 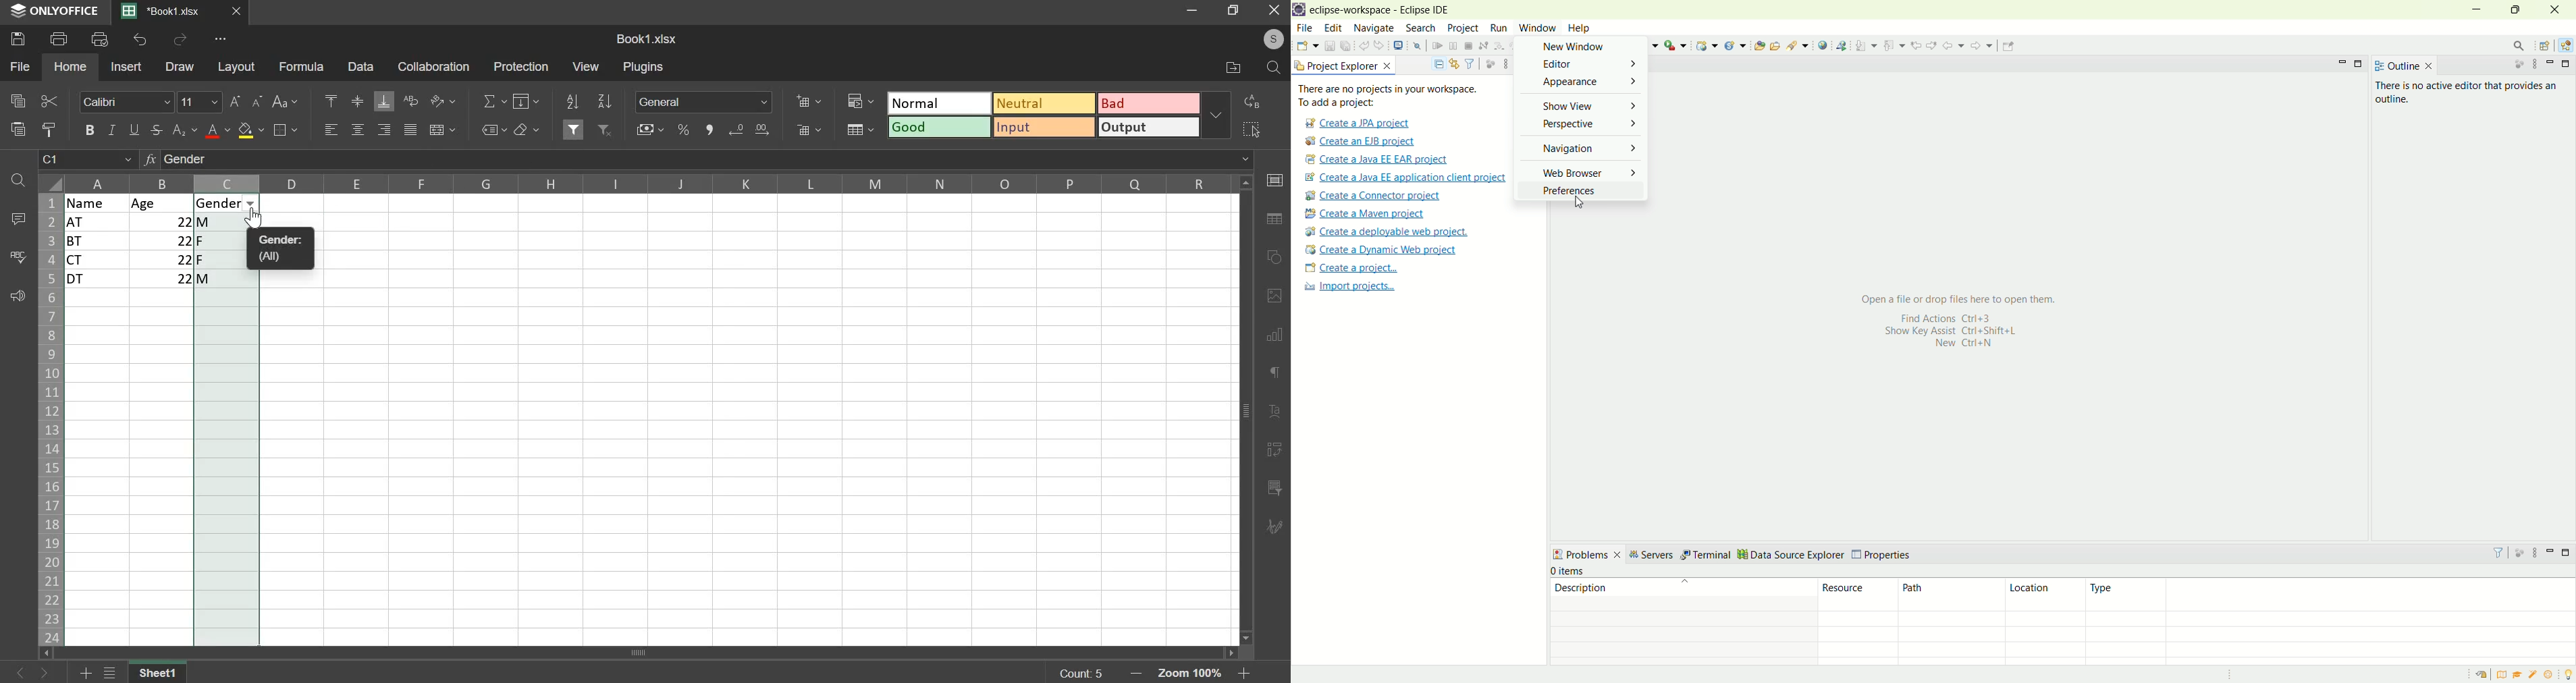 I want to click on number format, so click(x=704, y=101).